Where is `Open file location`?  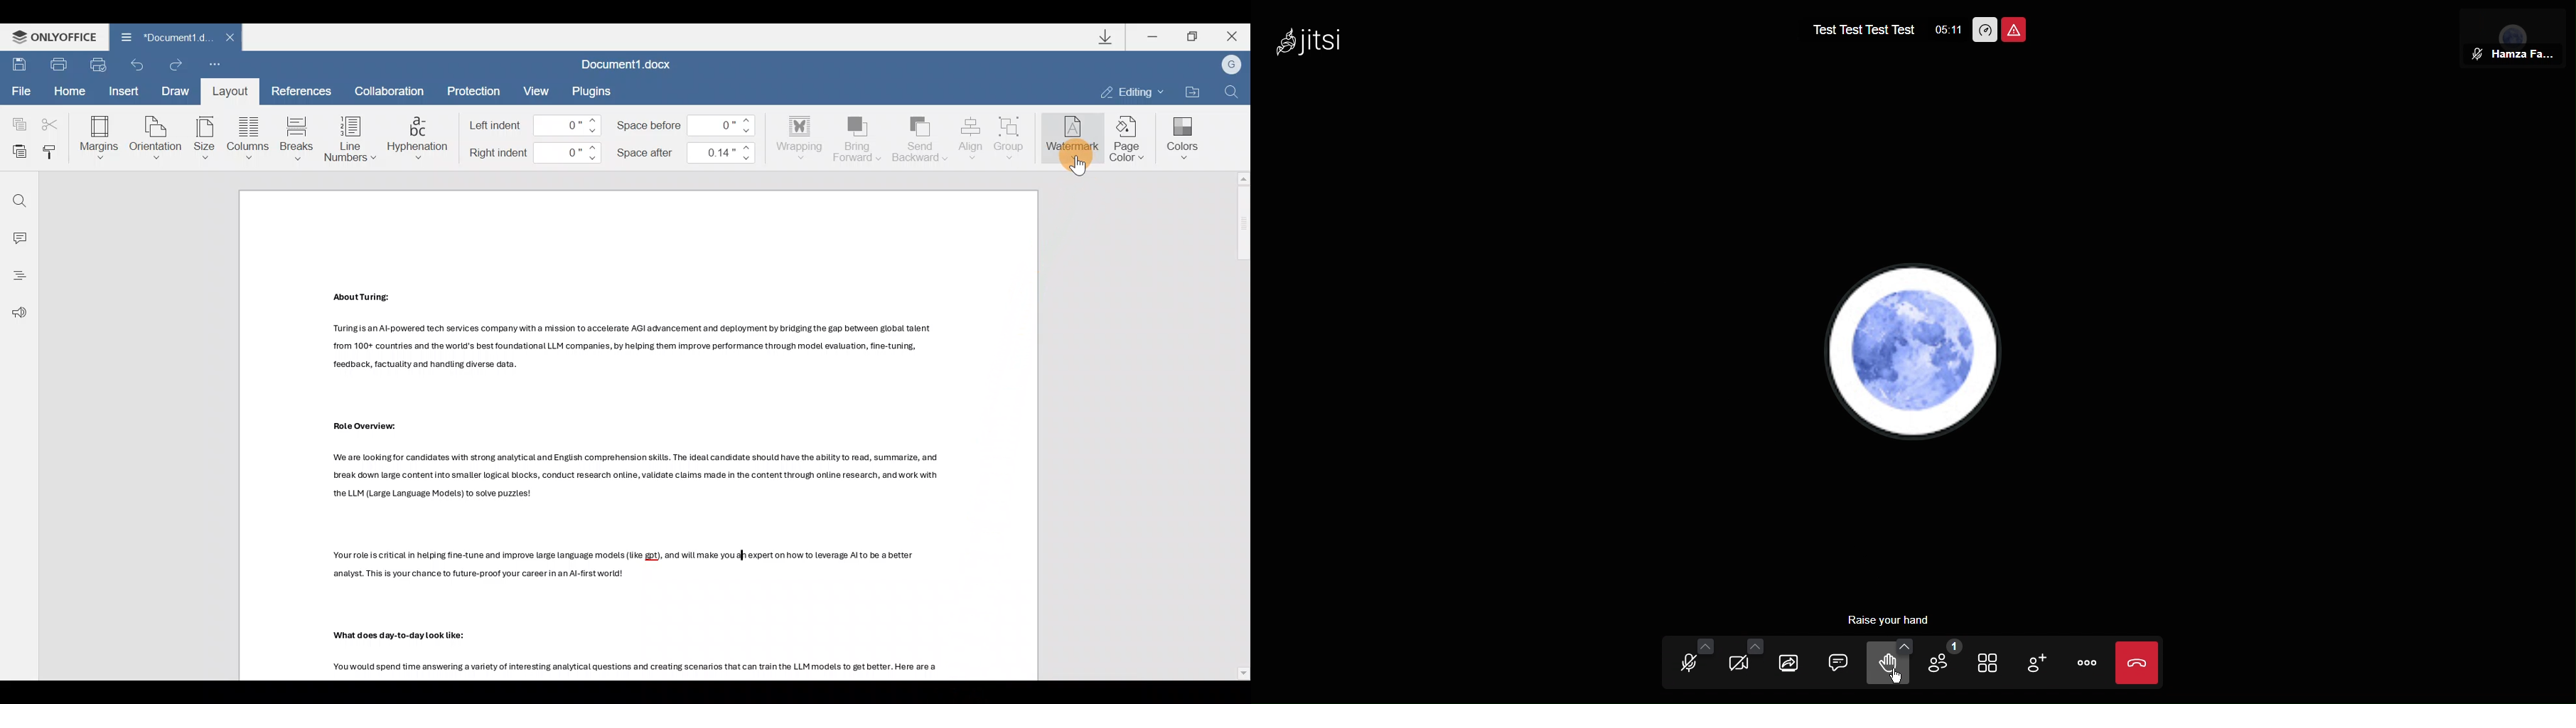 Open file location is located at coordinates (1190, 88).